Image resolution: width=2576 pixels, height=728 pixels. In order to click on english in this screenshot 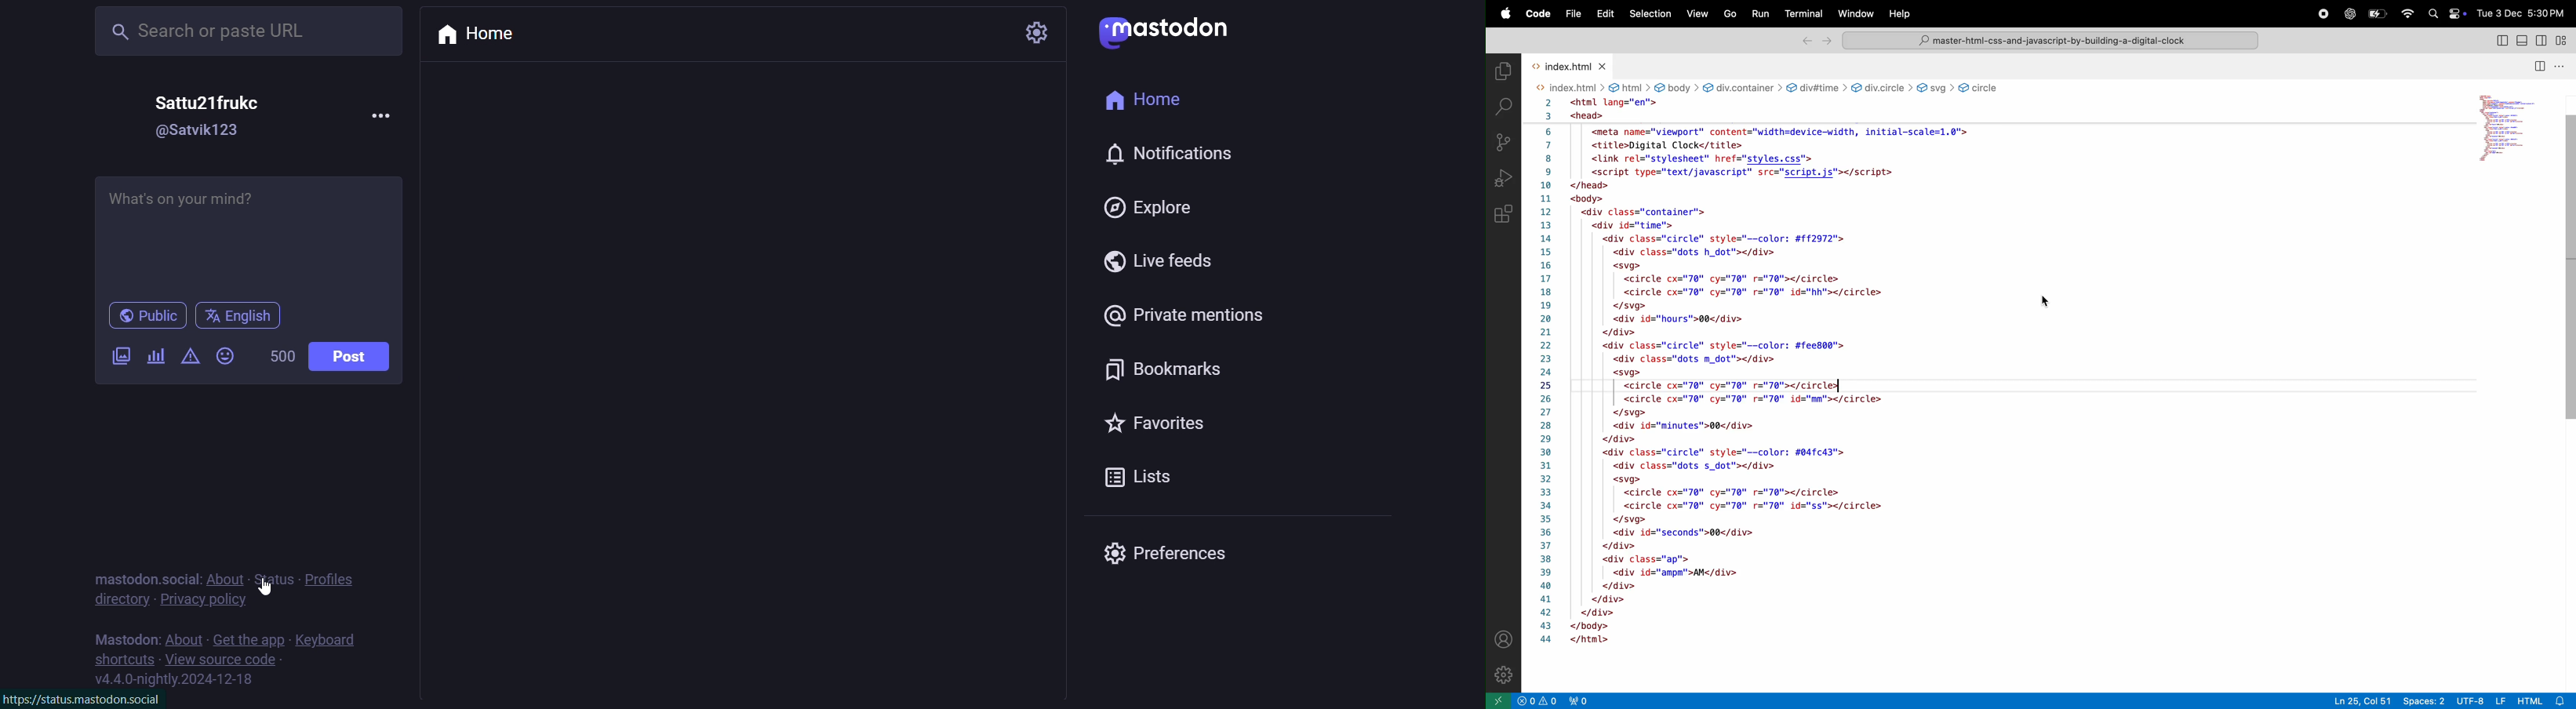, I will do `click(236, 315)`.